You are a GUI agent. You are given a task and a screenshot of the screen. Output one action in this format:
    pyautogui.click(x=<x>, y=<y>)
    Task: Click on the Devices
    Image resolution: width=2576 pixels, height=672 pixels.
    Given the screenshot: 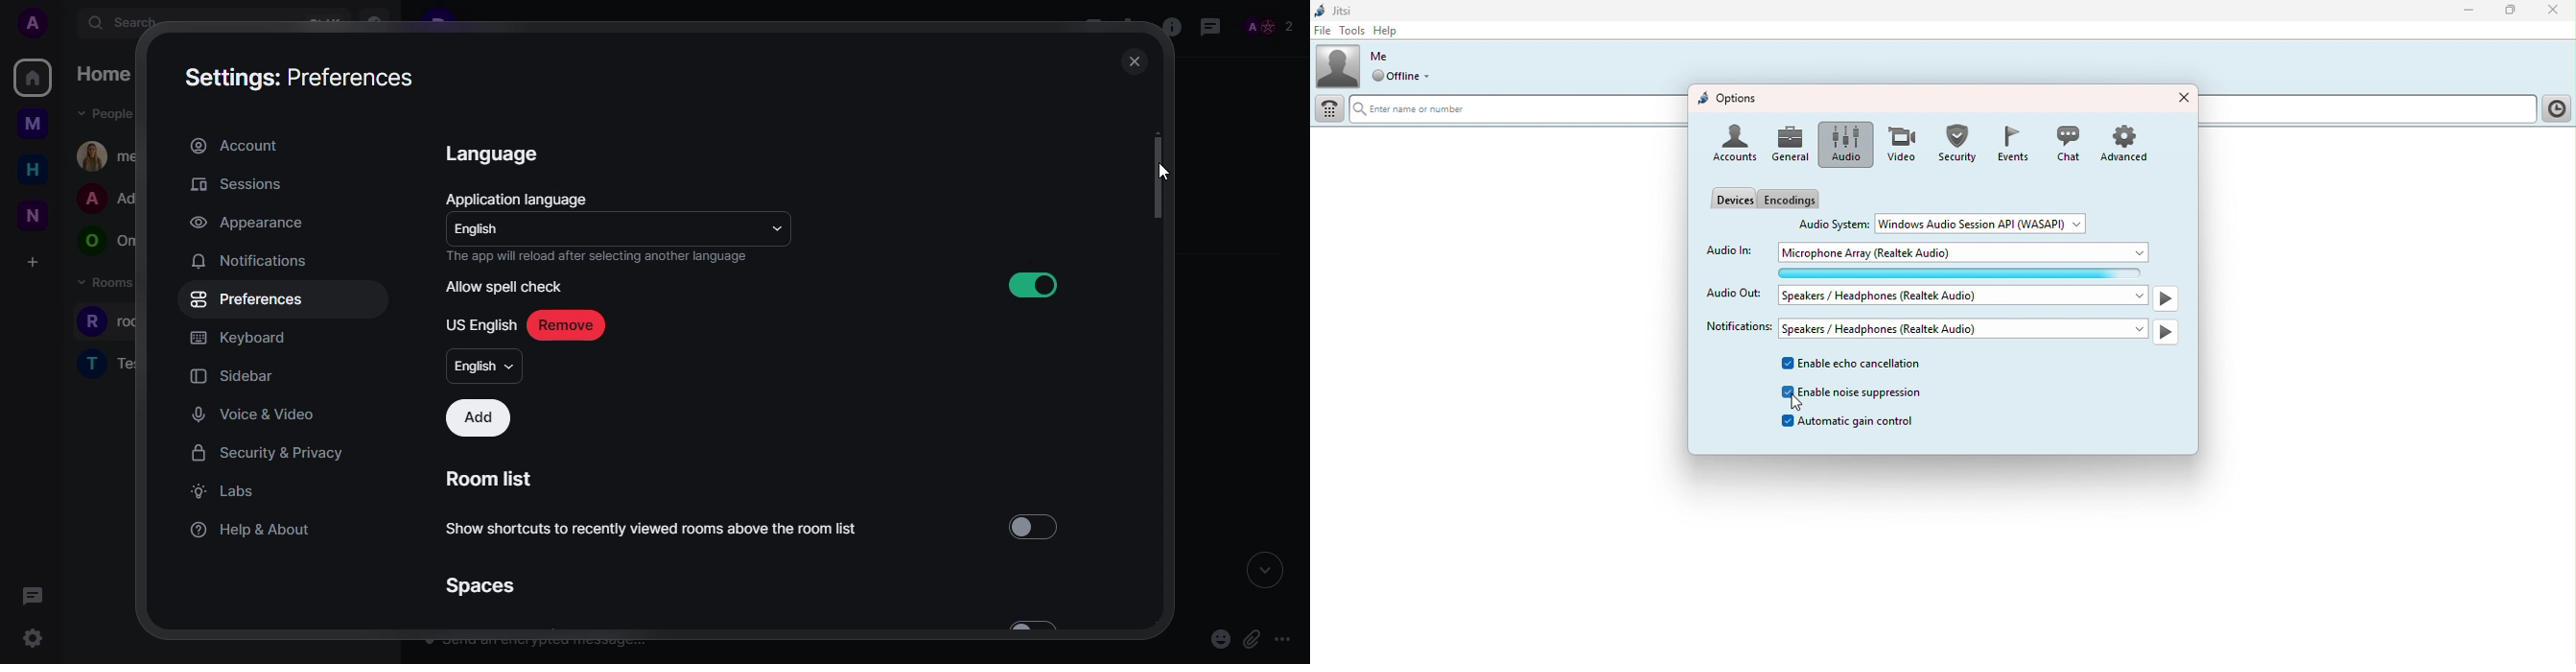 What is the action you would take?
    pyautogui.click(x=1732, y=198)
    